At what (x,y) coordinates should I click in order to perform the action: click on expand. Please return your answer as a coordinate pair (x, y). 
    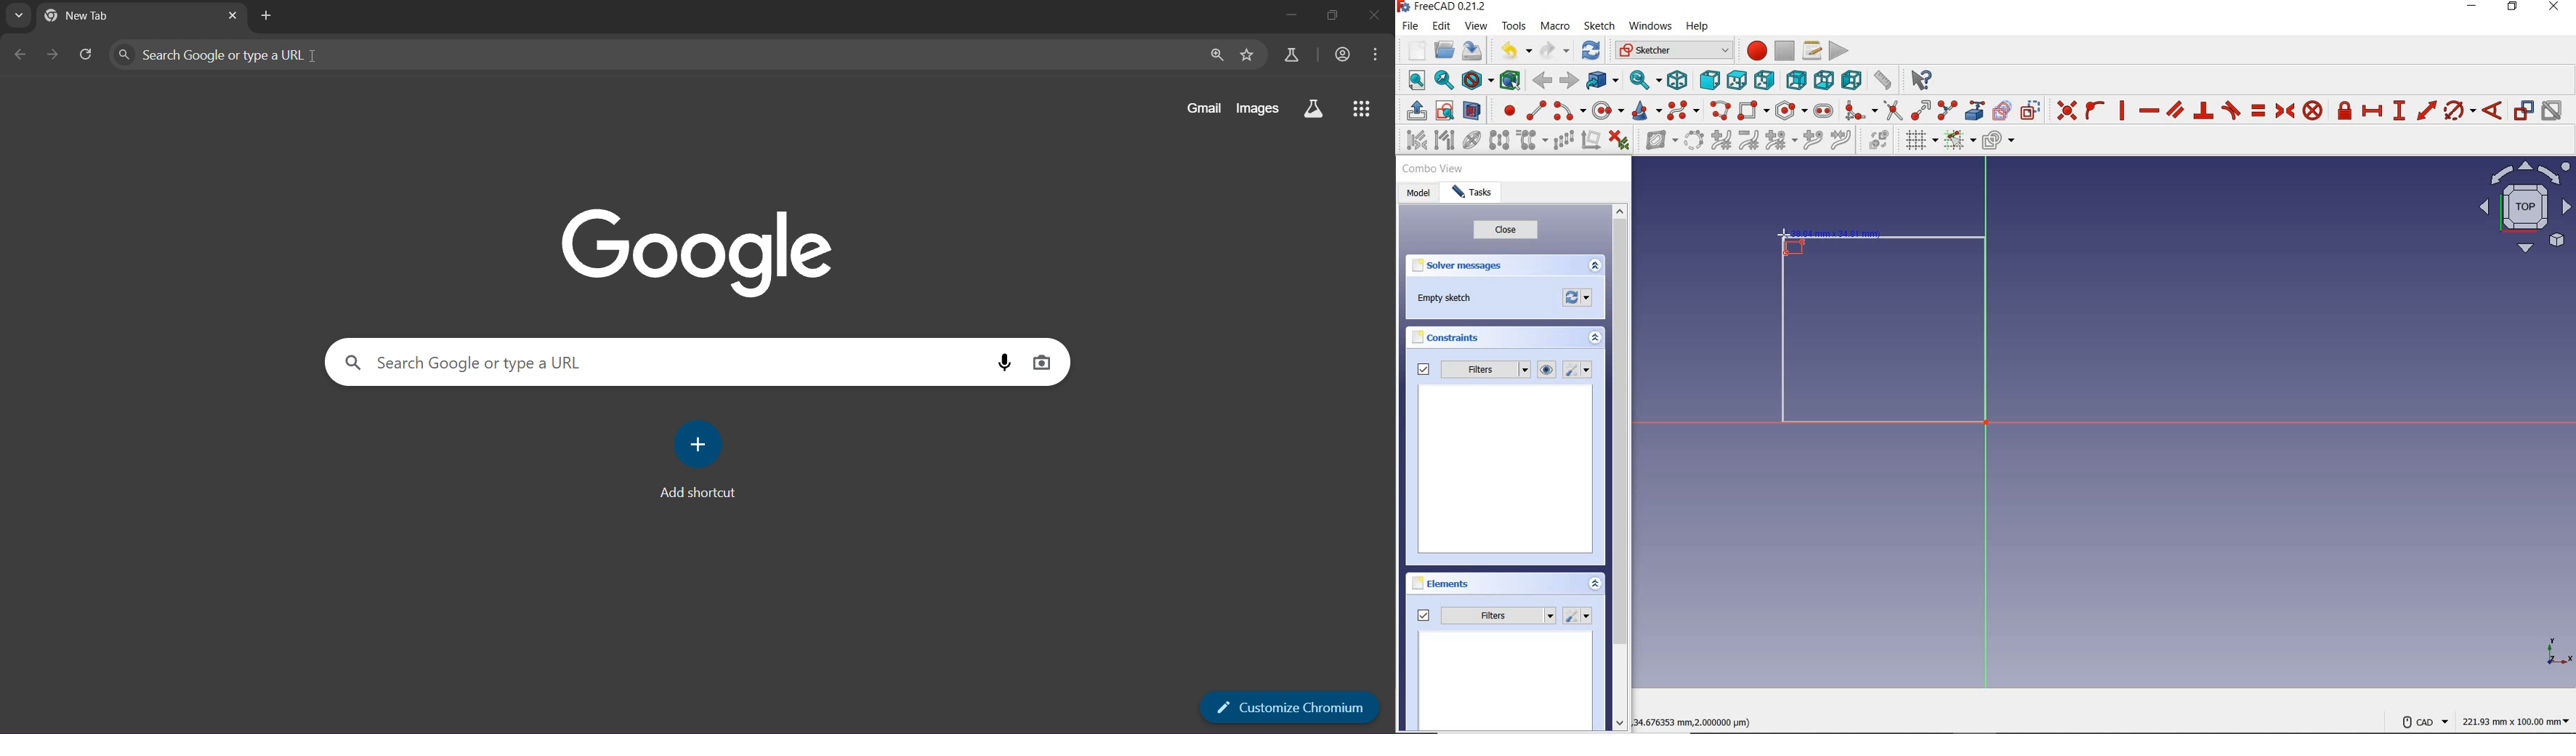
    Looking at the image, I should click on (1594, 583).